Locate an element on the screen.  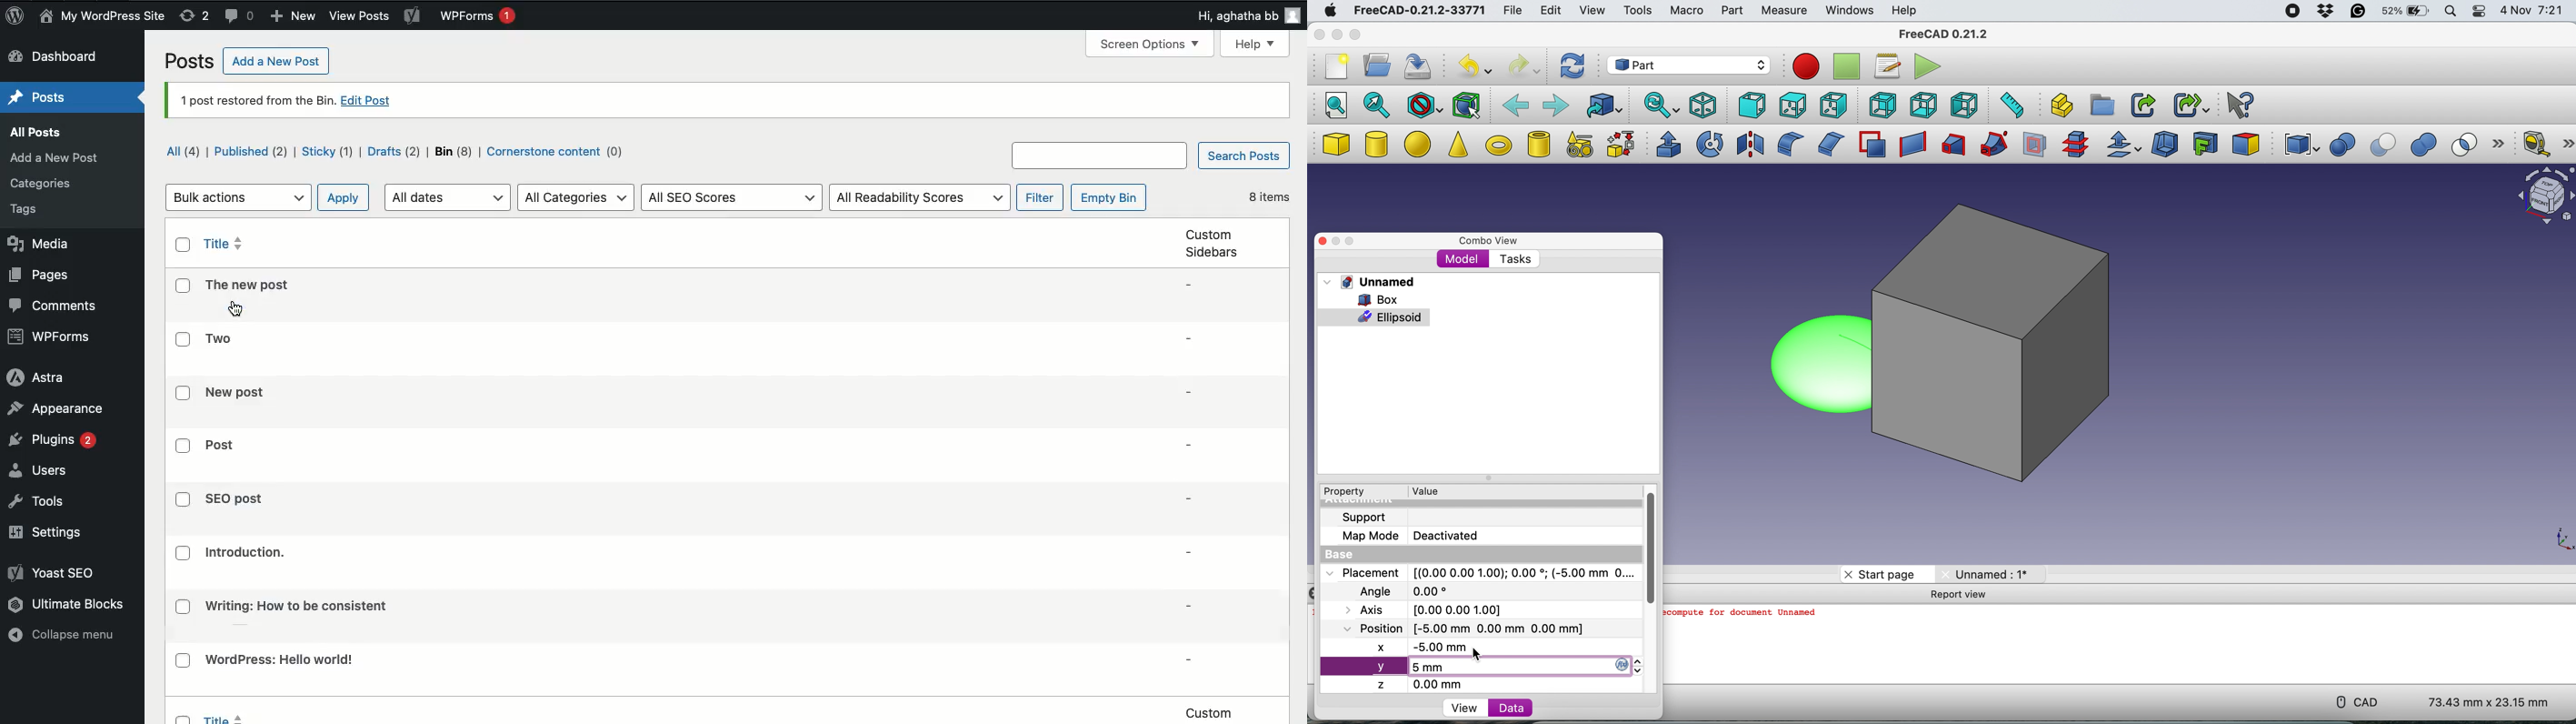
Checkbox is located at coordinates (184, 659).